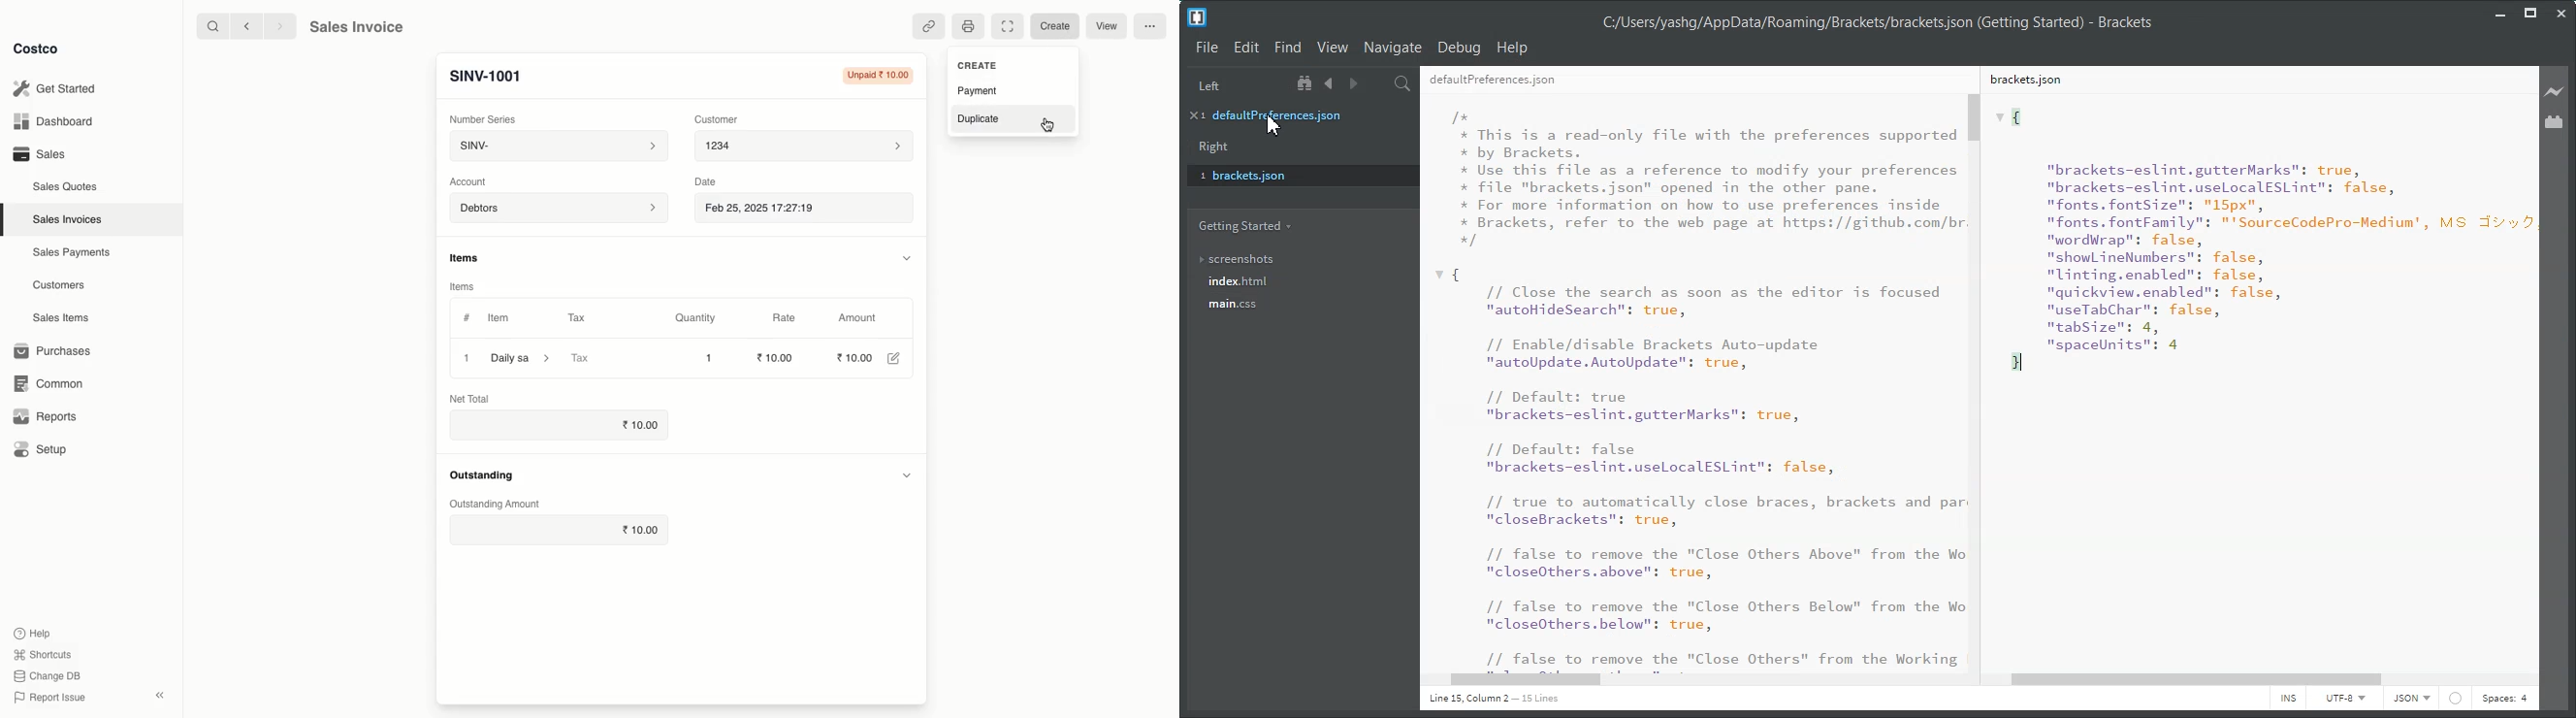  Describe the element at coordinates (1304, 83) in the screenshot. I see `Show in file tree` at that location.